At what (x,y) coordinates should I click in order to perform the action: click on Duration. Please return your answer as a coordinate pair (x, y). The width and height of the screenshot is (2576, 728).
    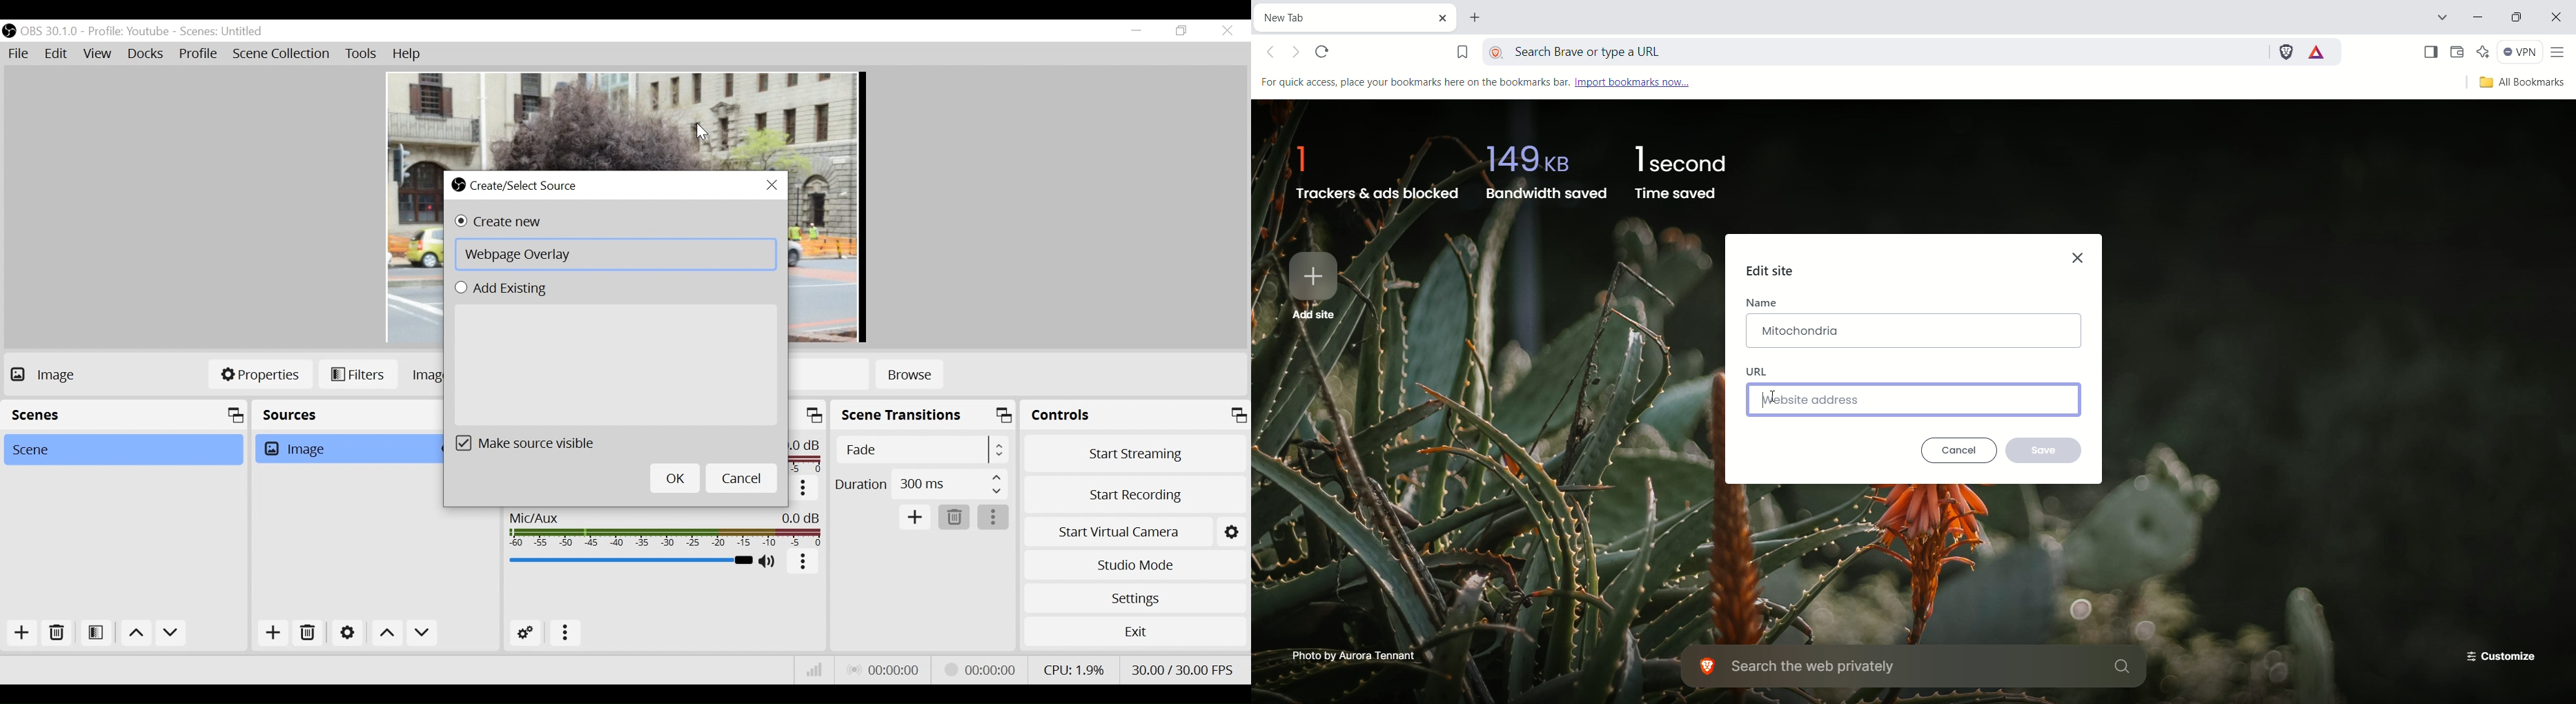
    Looking at the image, I should click on (921, 486).